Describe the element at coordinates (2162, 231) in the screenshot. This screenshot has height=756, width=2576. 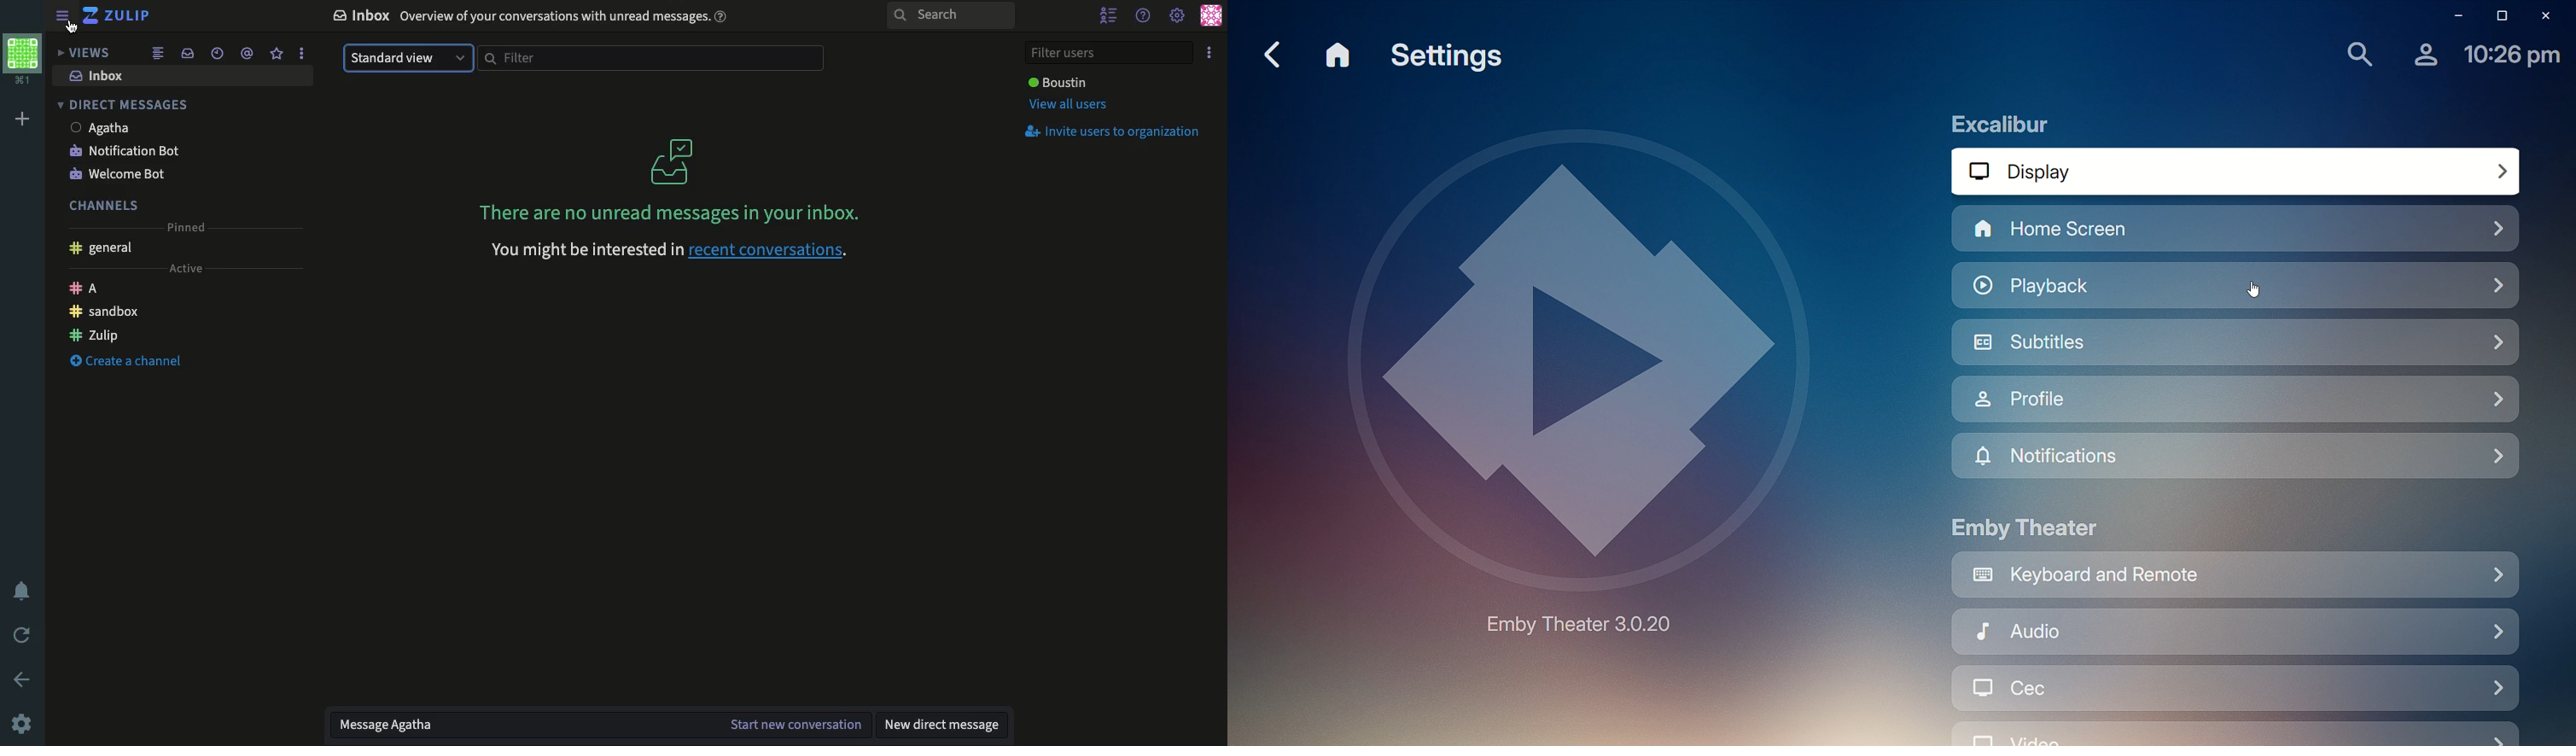
I see `Home Screen` at that location.